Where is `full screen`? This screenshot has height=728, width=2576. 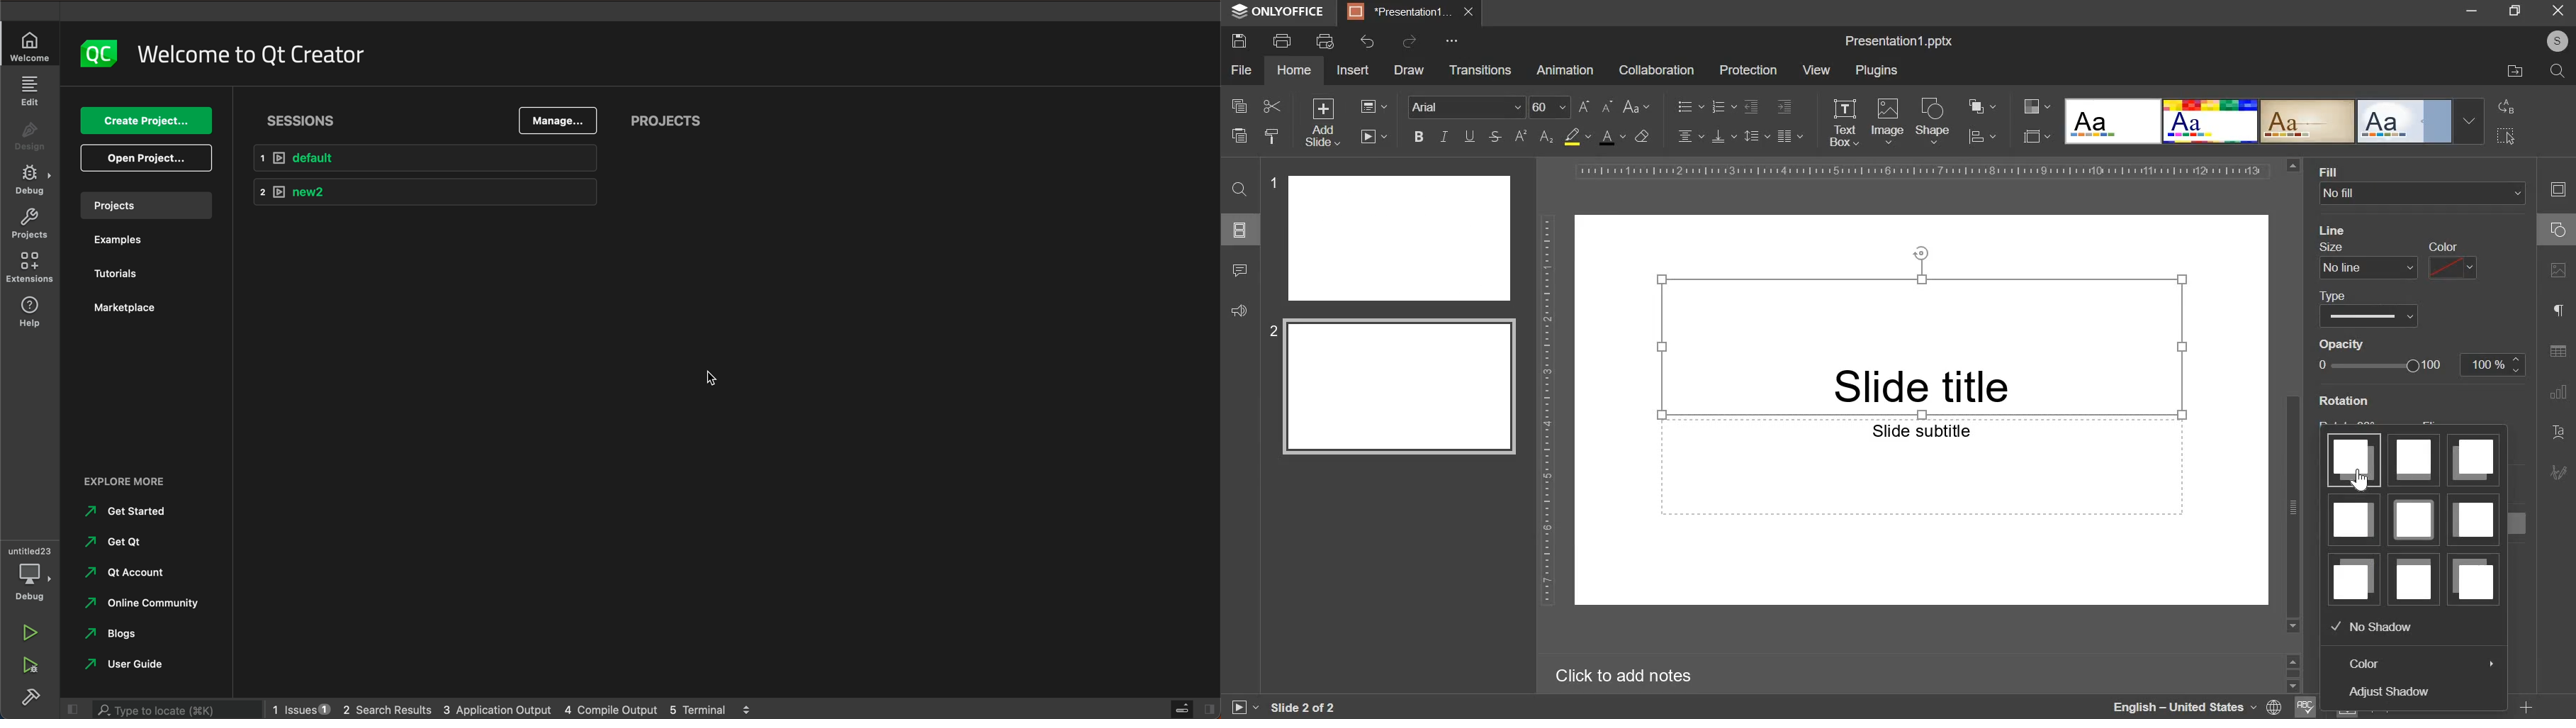 full screen is located at coordinates (2521, 11).